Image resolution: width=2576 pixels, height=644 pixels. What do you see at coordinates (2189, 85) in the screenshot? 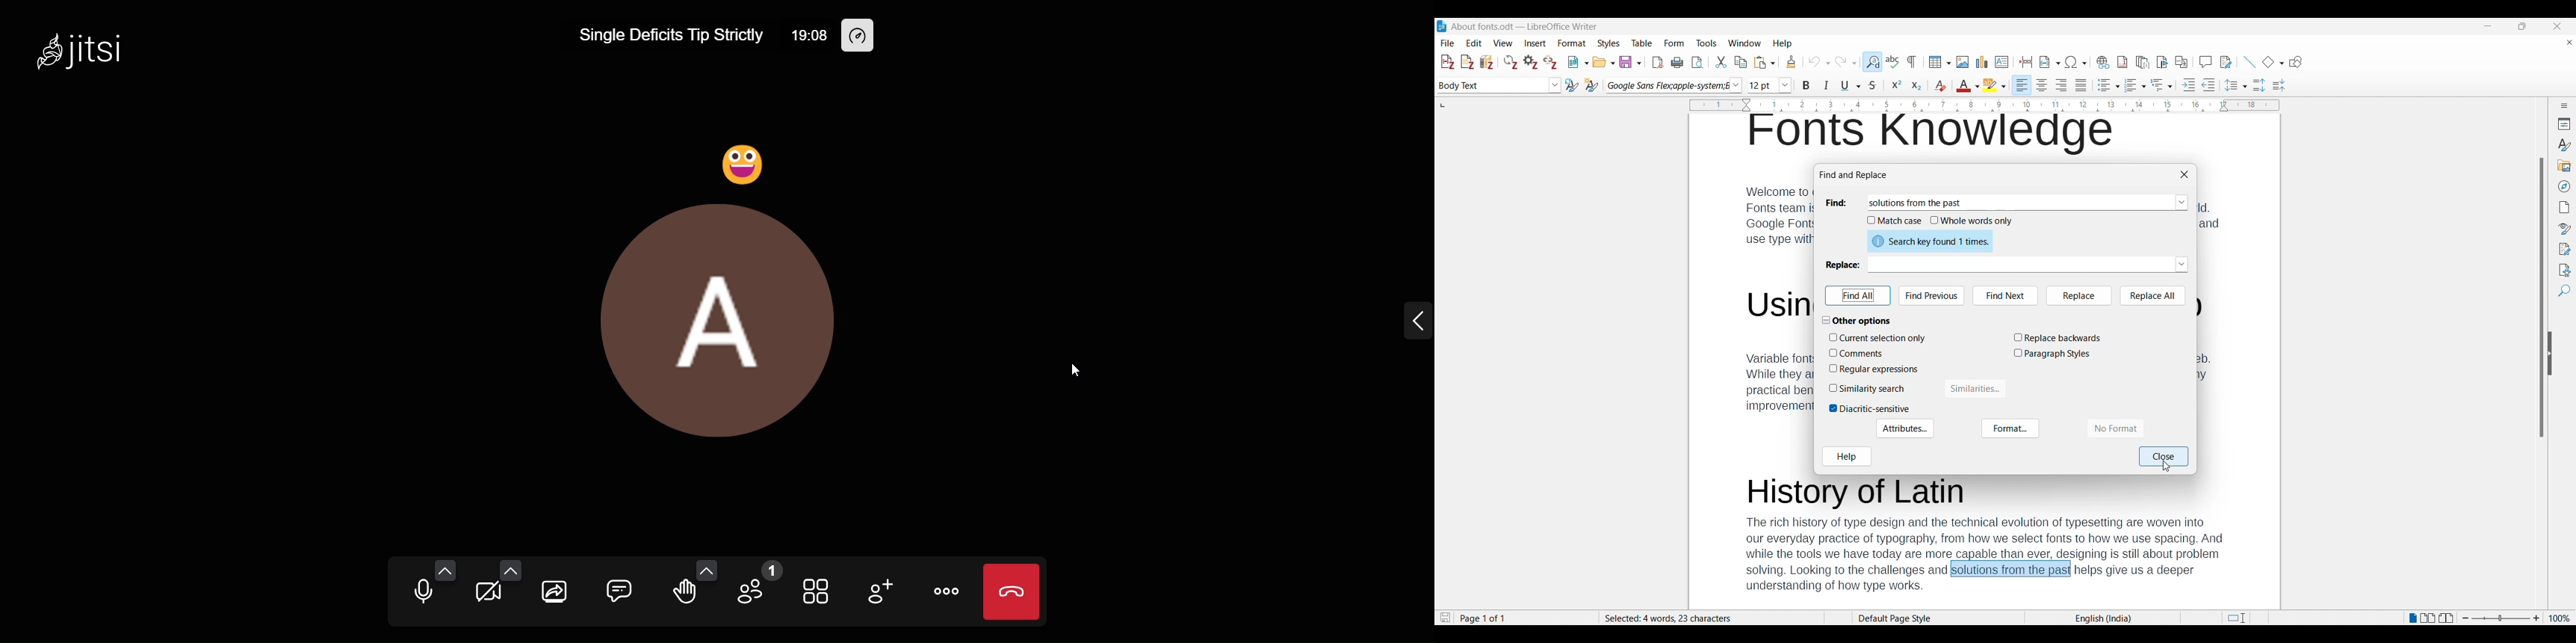
I see `Increase indent` at bounding box center [2189, 85].